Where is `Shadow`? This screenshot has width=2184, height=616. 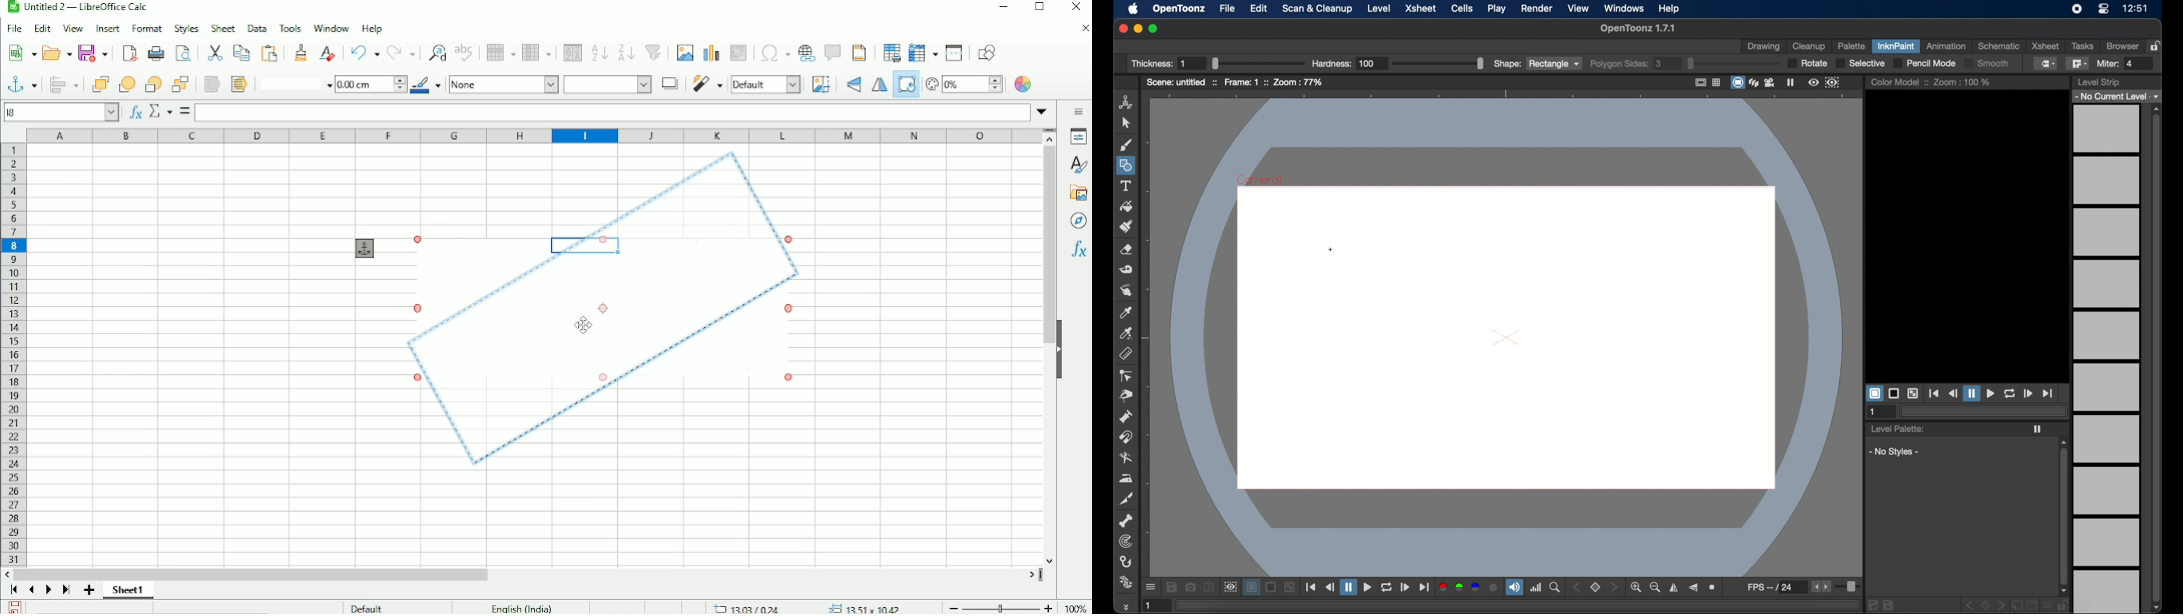
Shadow is located at coordinates (670, 84).